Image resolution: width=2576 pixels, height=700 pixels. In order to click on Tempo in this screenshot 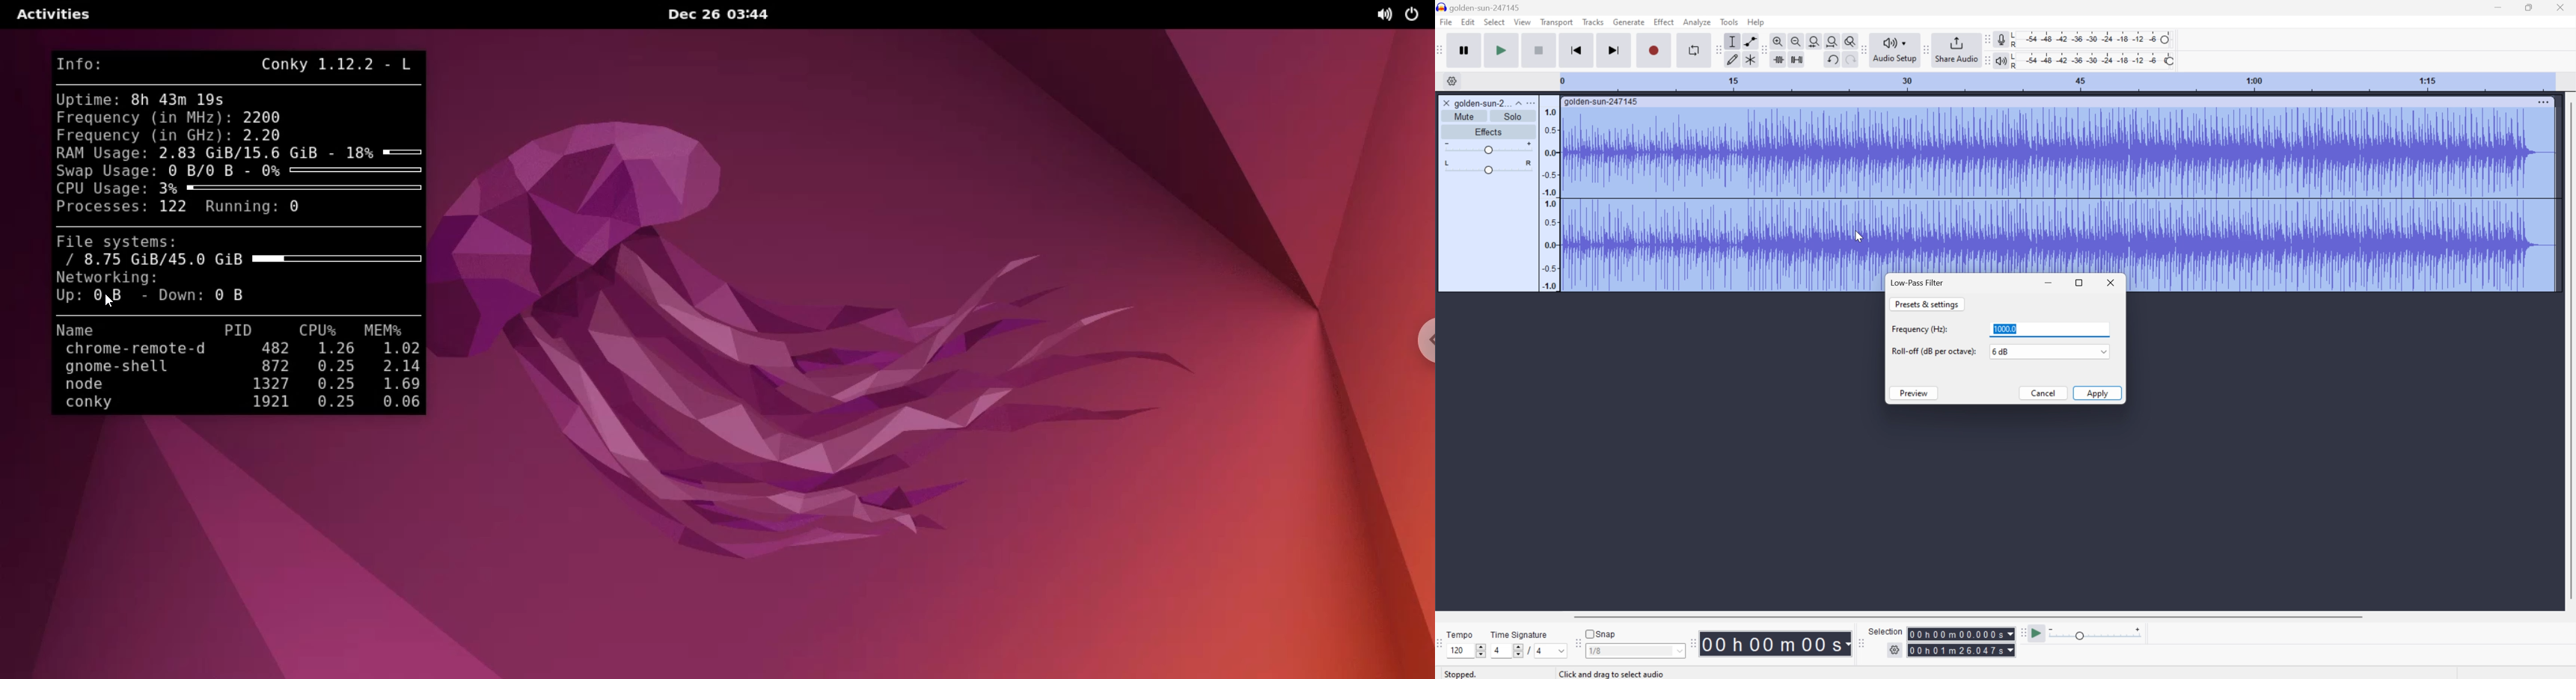, I will do `click(1462, 634)`.